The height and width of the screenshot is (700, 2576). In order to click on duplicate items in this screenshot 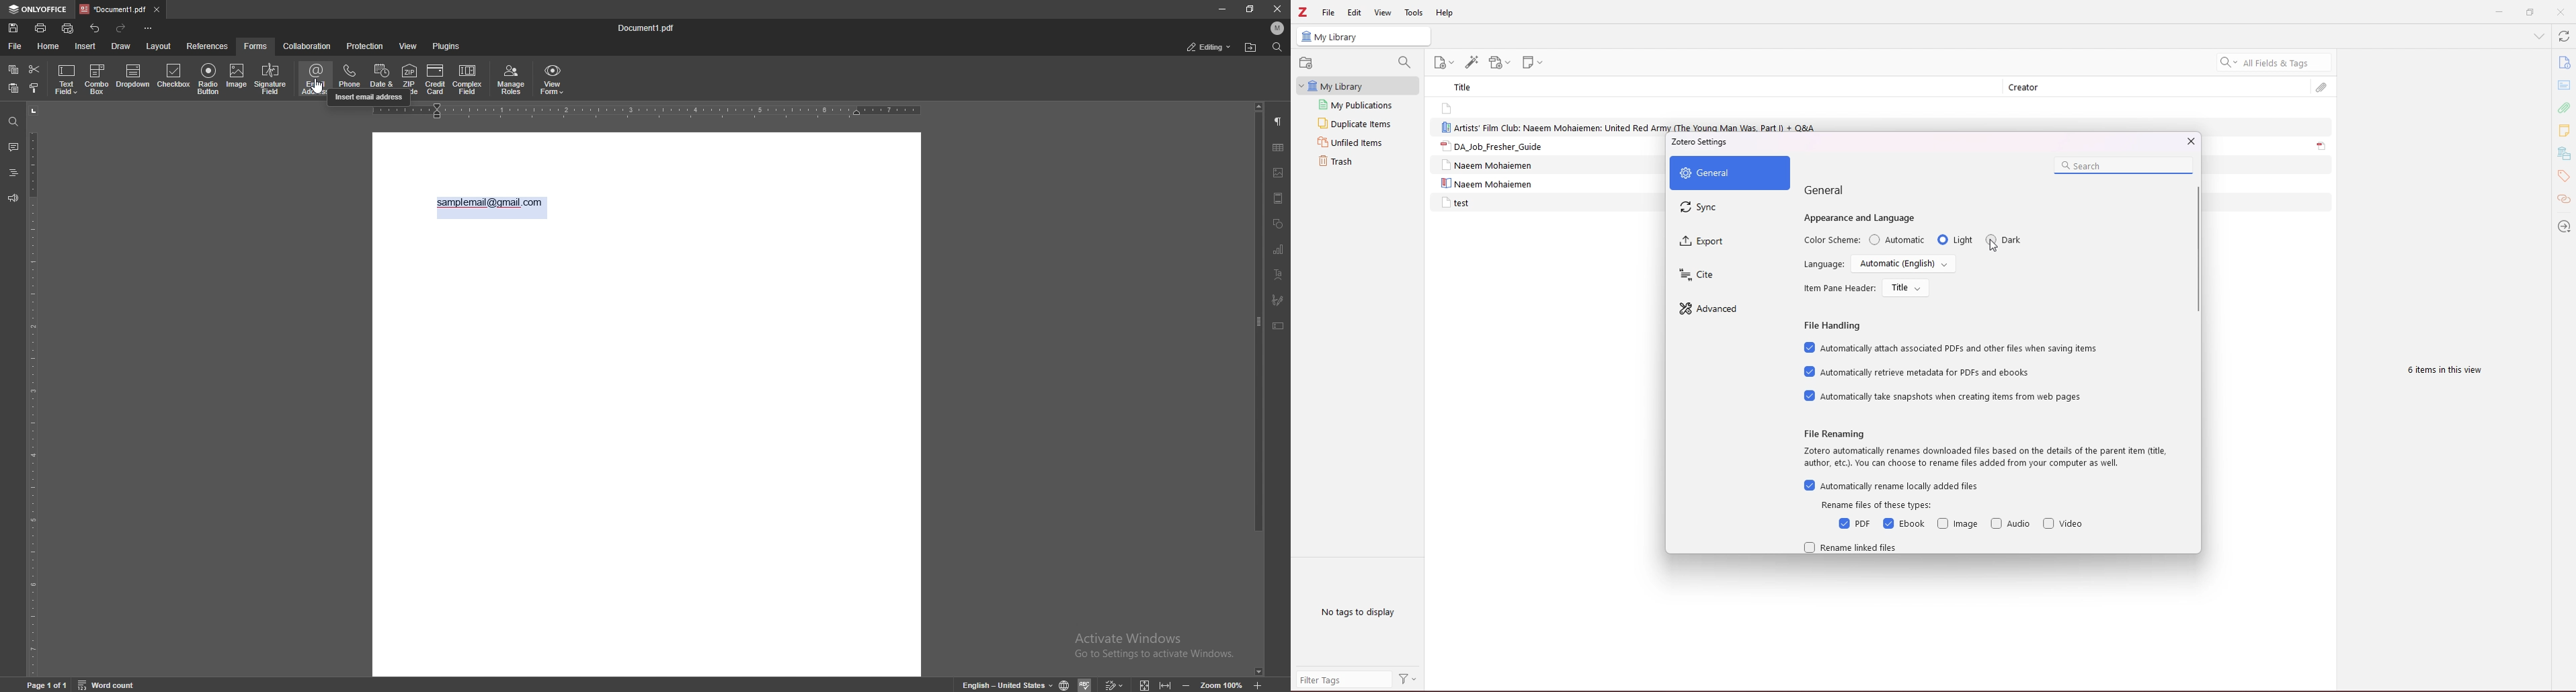, I will do `click(1357, 123)`.